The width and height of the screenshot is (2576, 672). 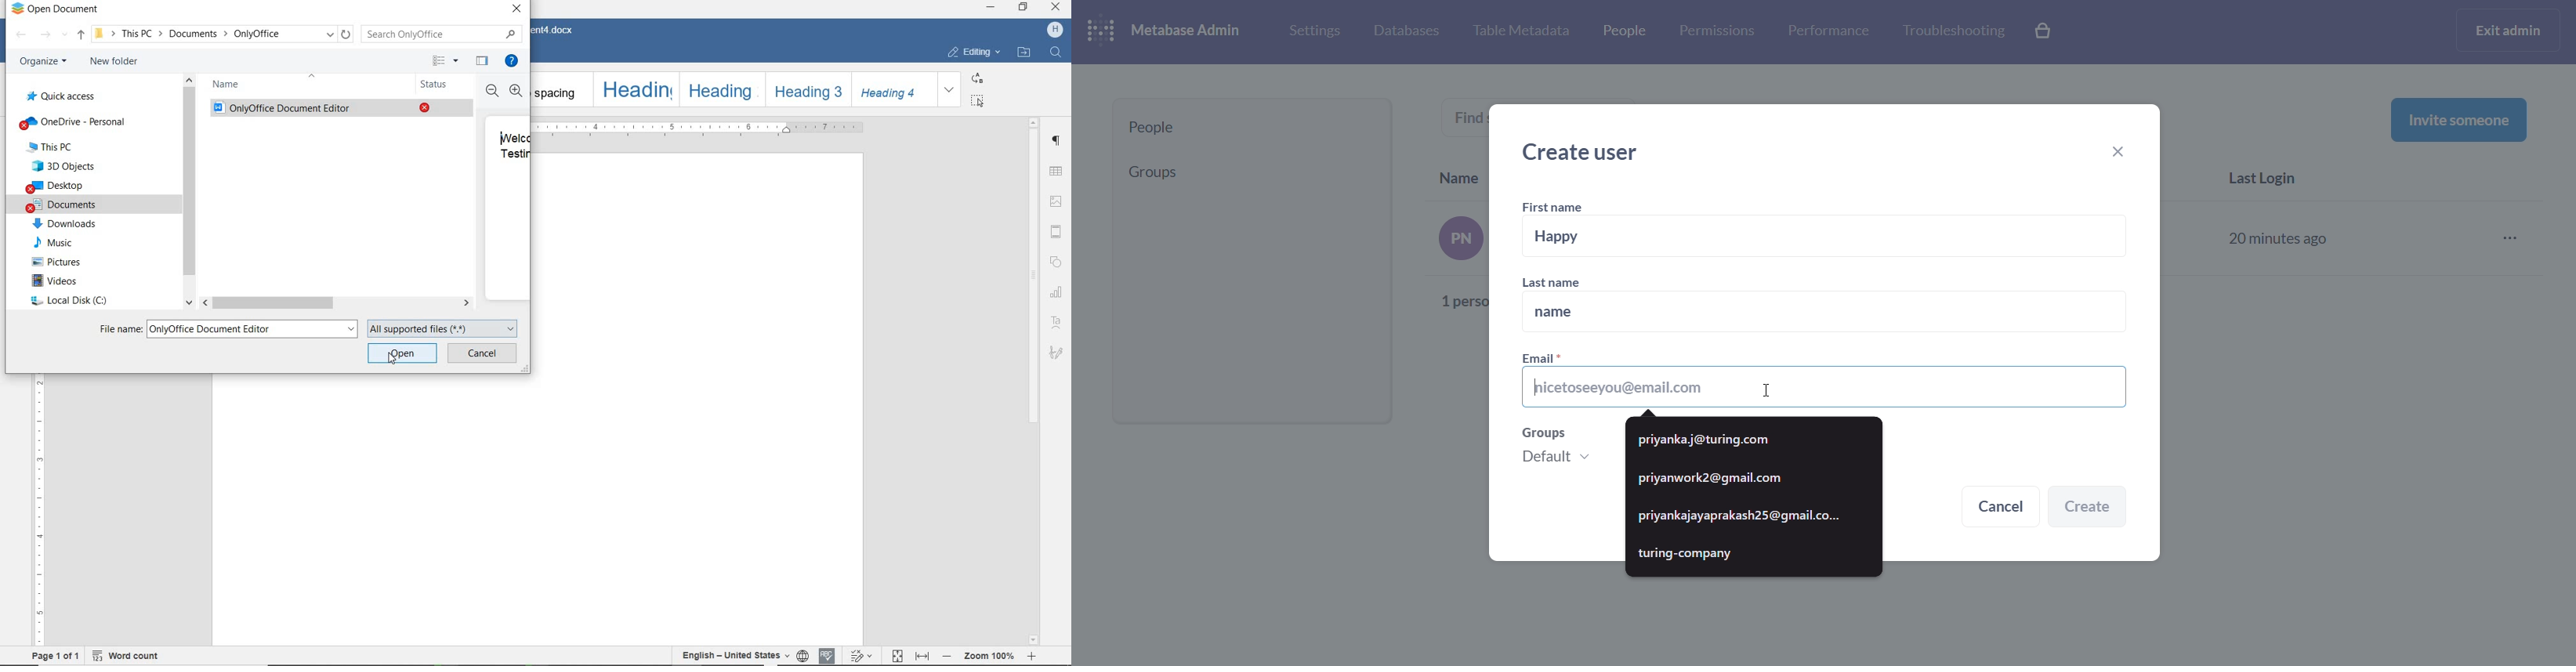 I want to click on ruler, so click(x=700, y=128).